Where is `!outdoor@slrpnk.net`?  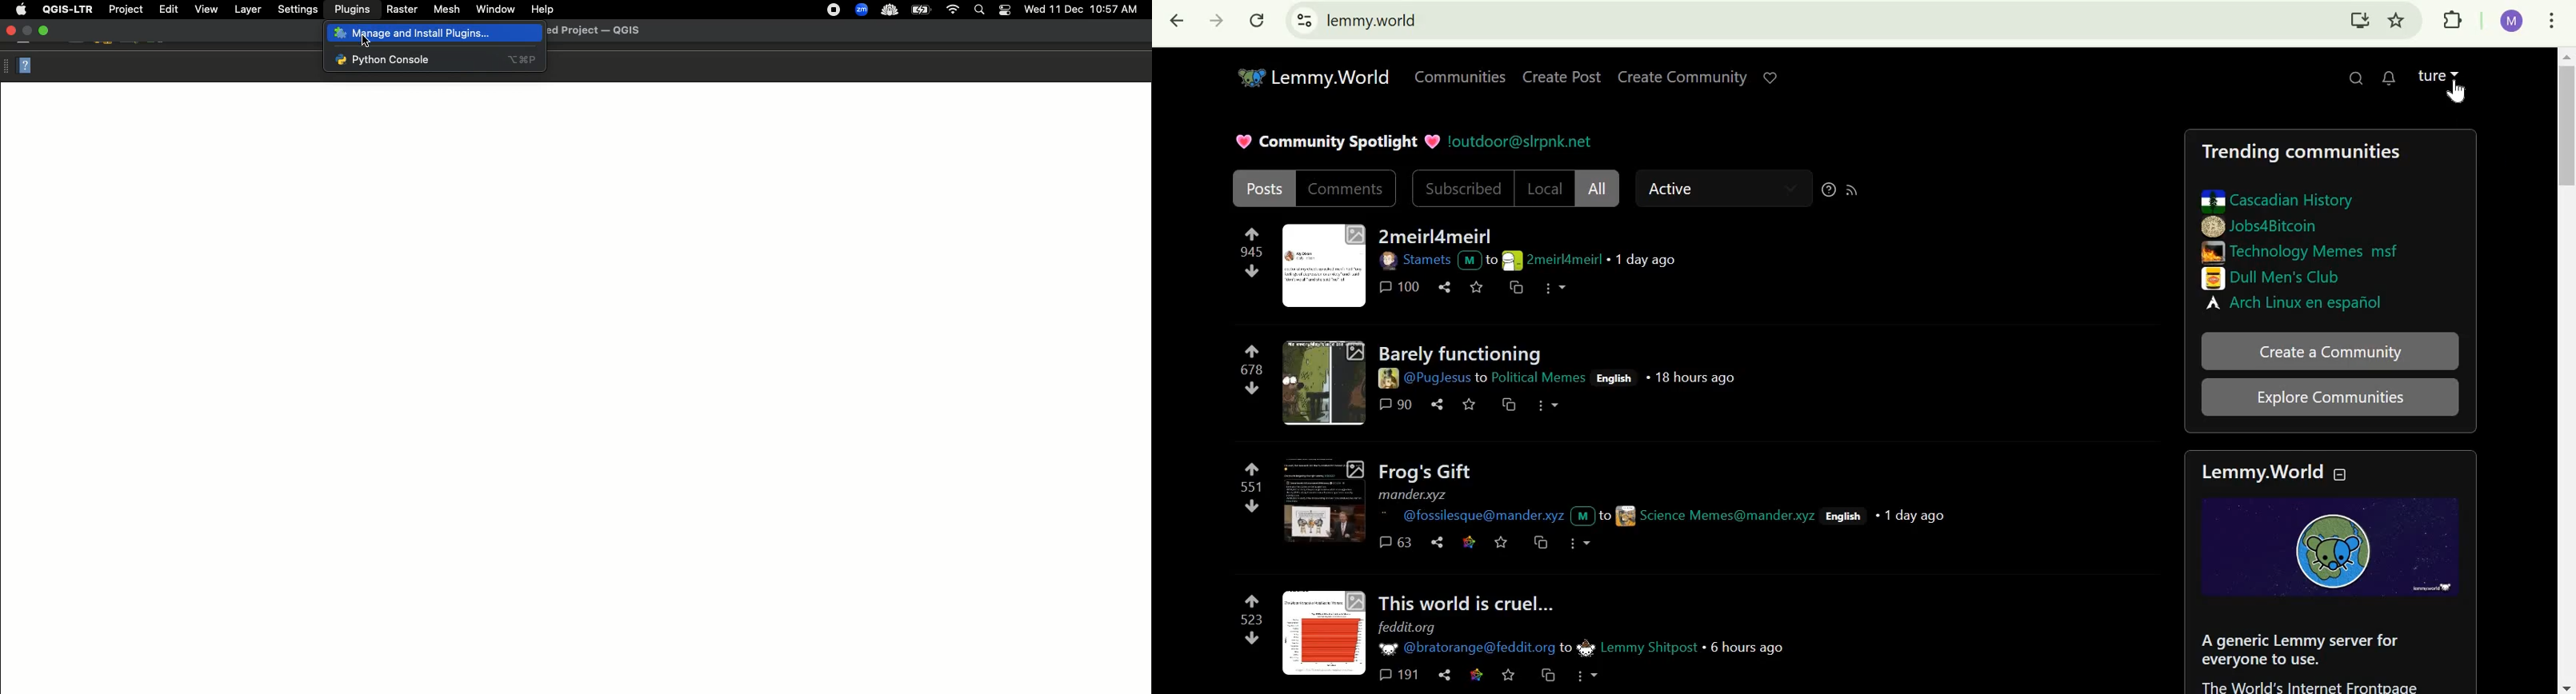 !outdoor@slrpnk.net is located at coordinates (1520, 139).